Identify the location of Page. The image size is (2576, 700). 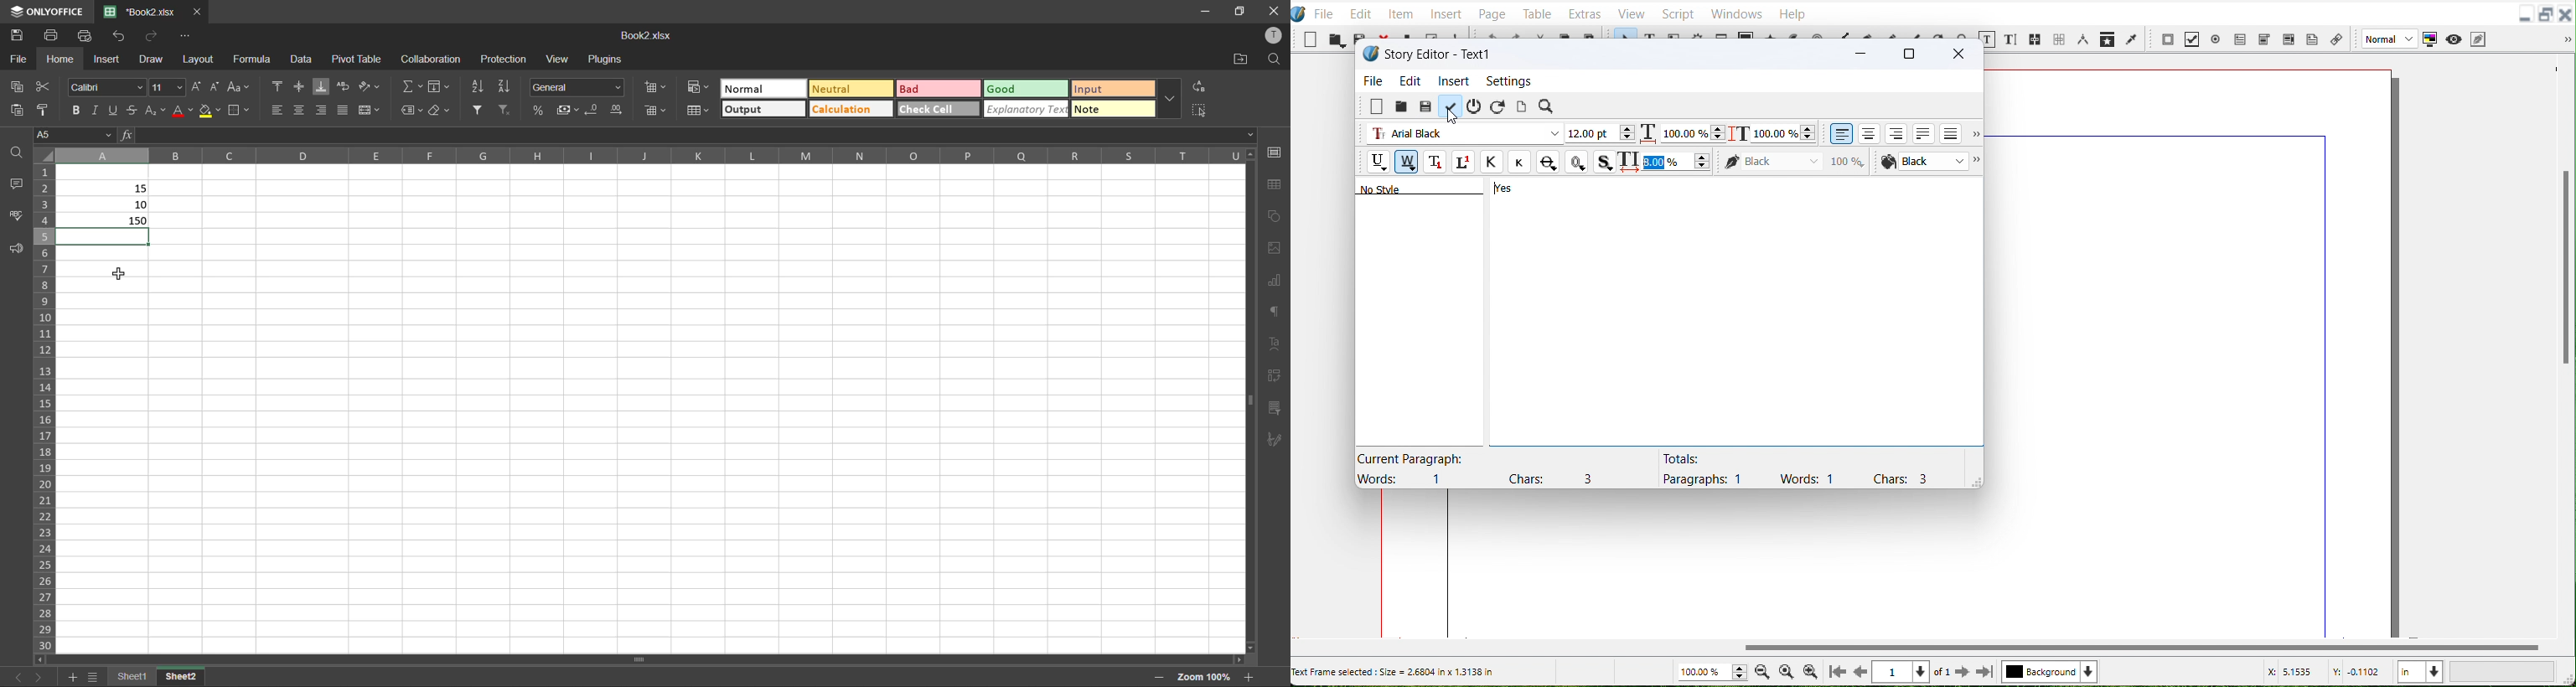
(1492, 13).